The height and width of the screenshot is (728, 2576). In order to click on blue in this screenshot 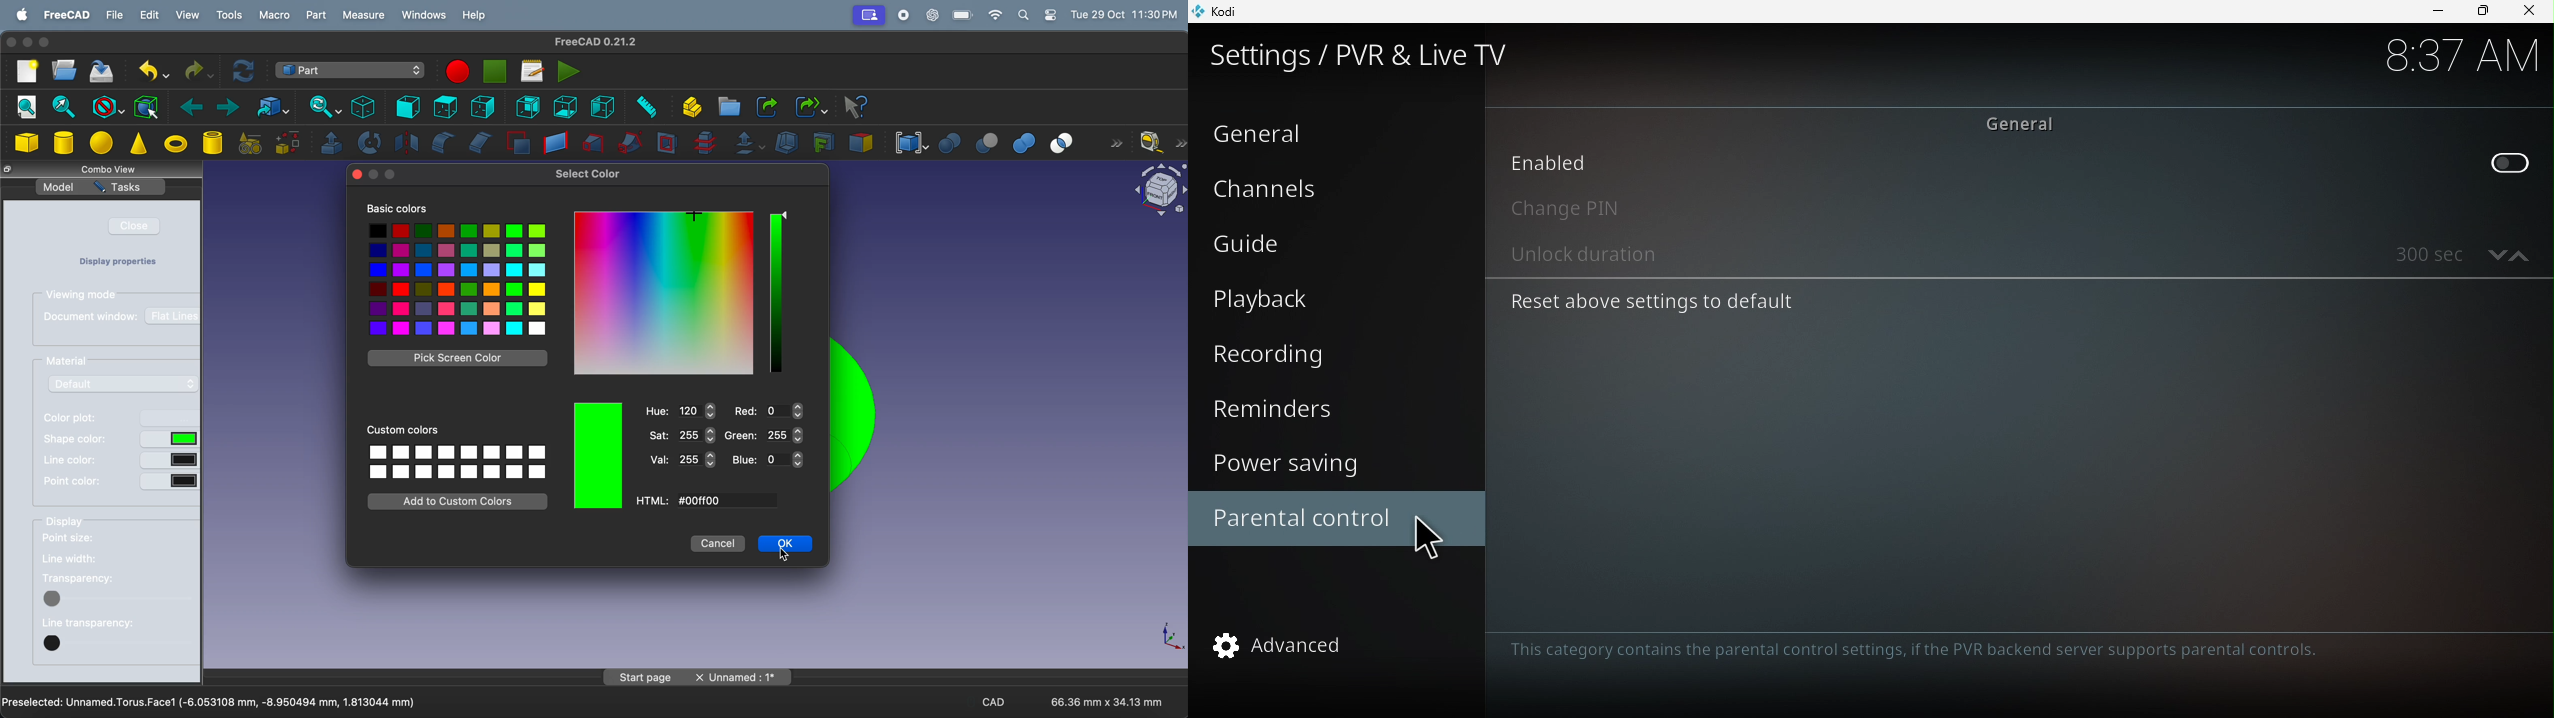, I will do `click(768, 460)`.